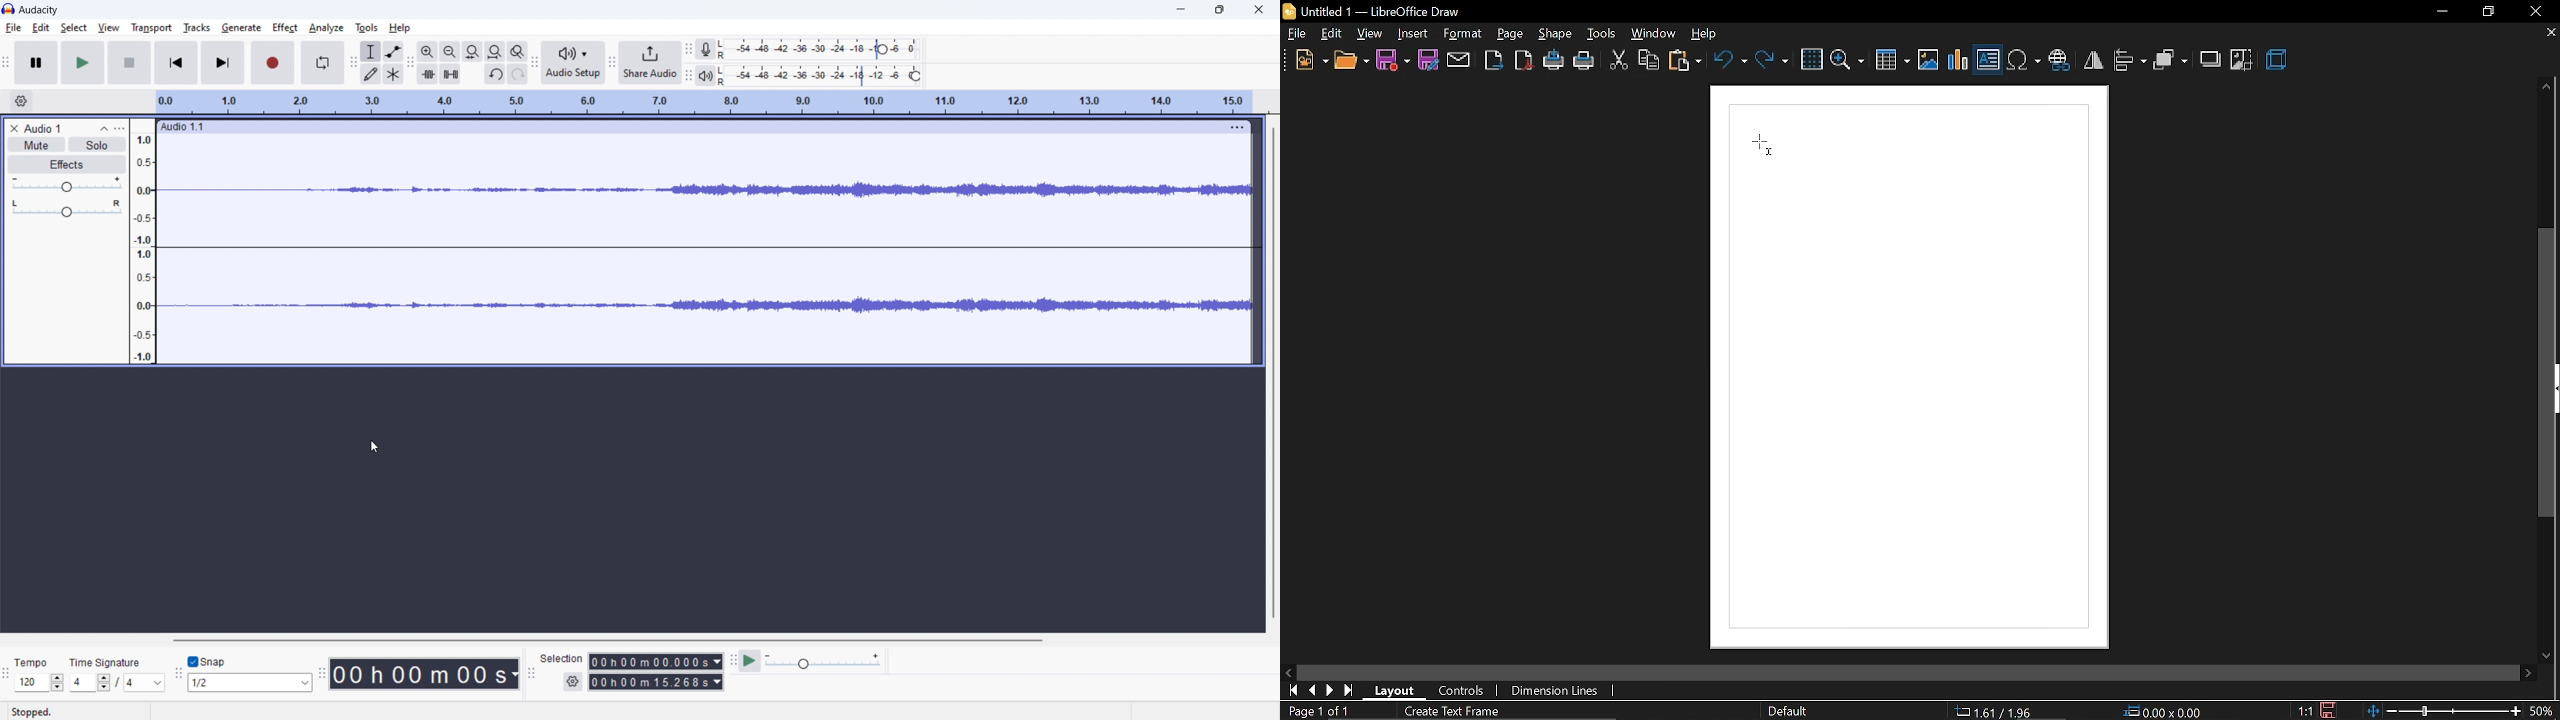  What do you see at coordinates (706, 49) in the screenshot?
I see `recording meter` at bounding box center [706, 49].